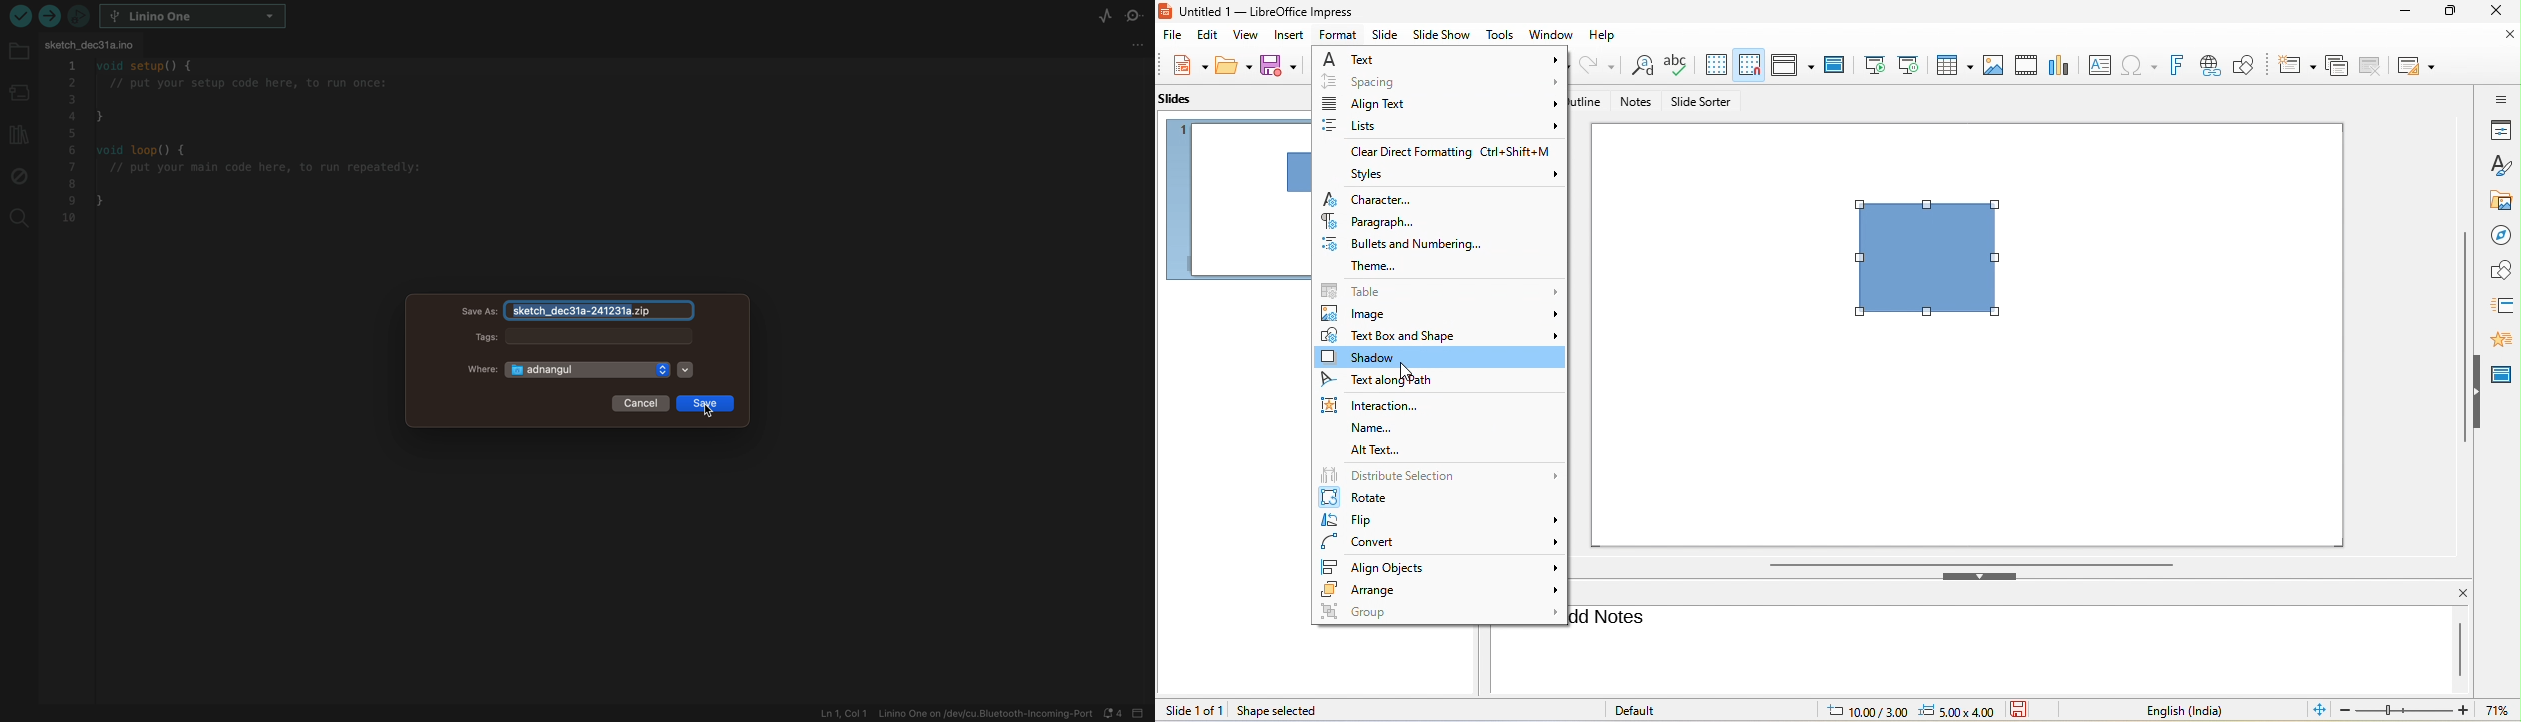  What do you see at coordinates (1594, 101) in the screenshot?
I see `outline` at bounding box center [1594, 101].